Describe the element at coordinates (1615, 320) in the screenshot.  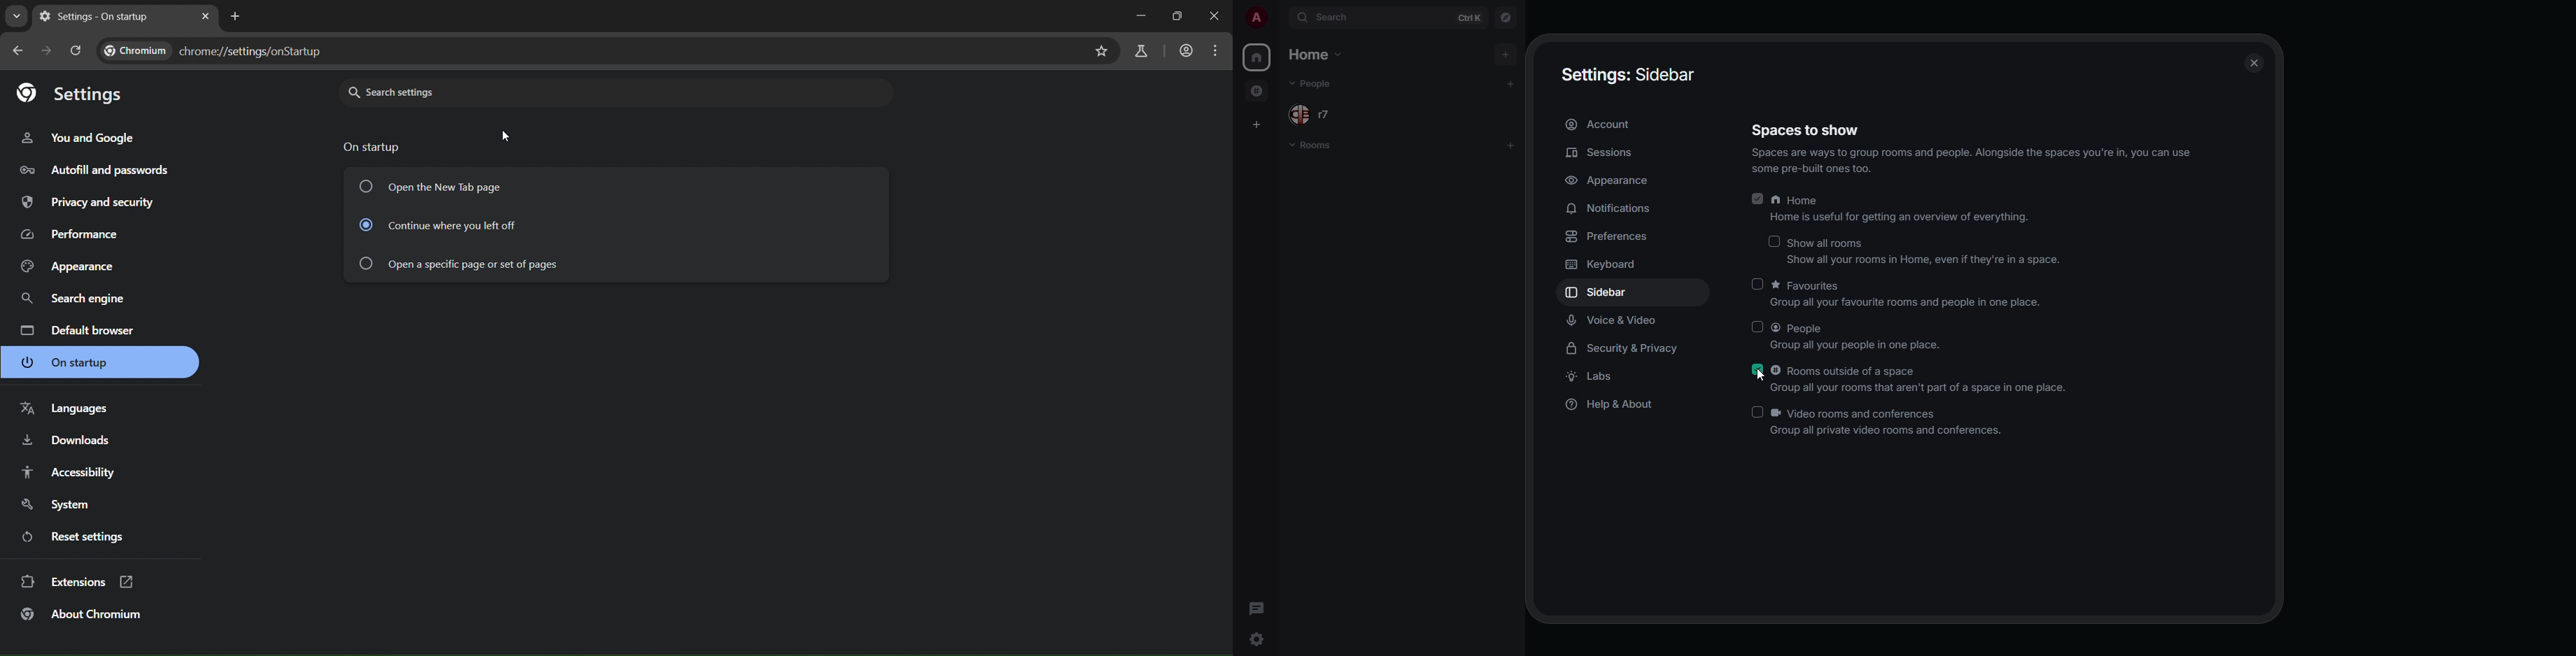
I see `voice & video` at that location.